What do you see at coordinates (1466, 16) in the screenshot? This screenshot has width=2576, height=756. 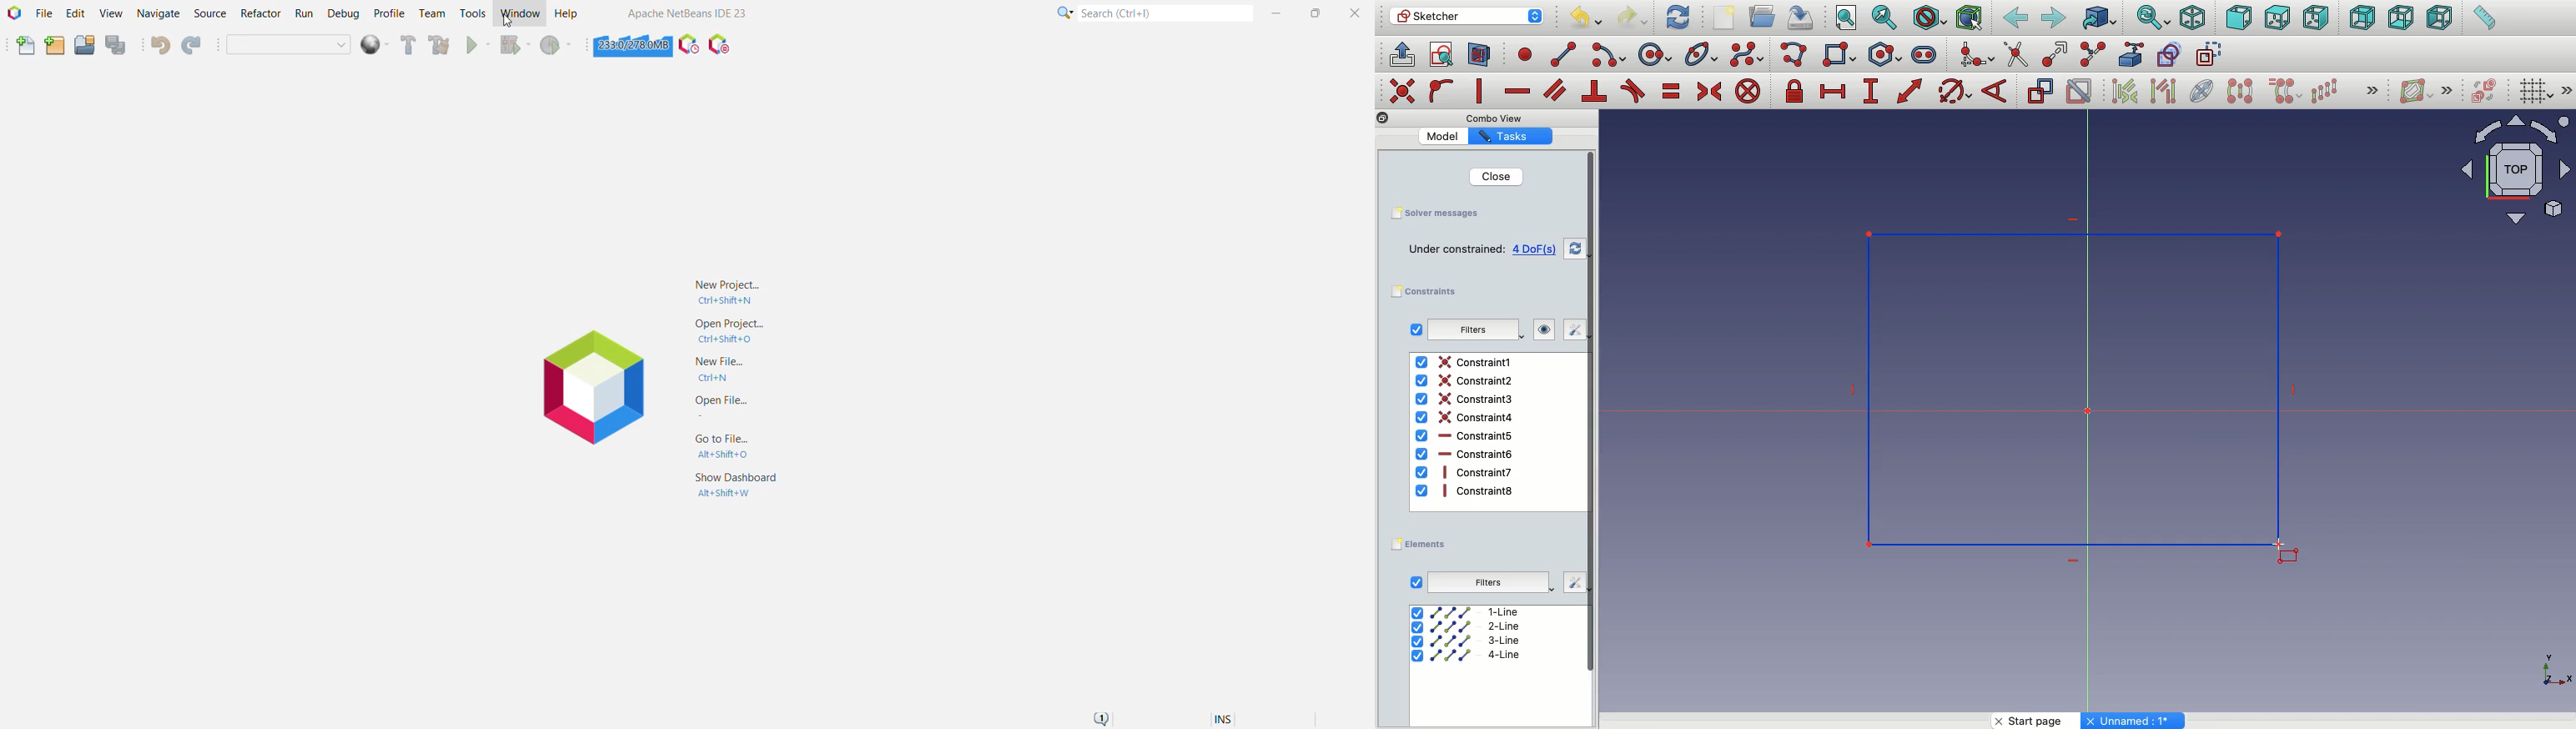 I see `Sketcher - Workbench` at bounding box center [1466, 16].